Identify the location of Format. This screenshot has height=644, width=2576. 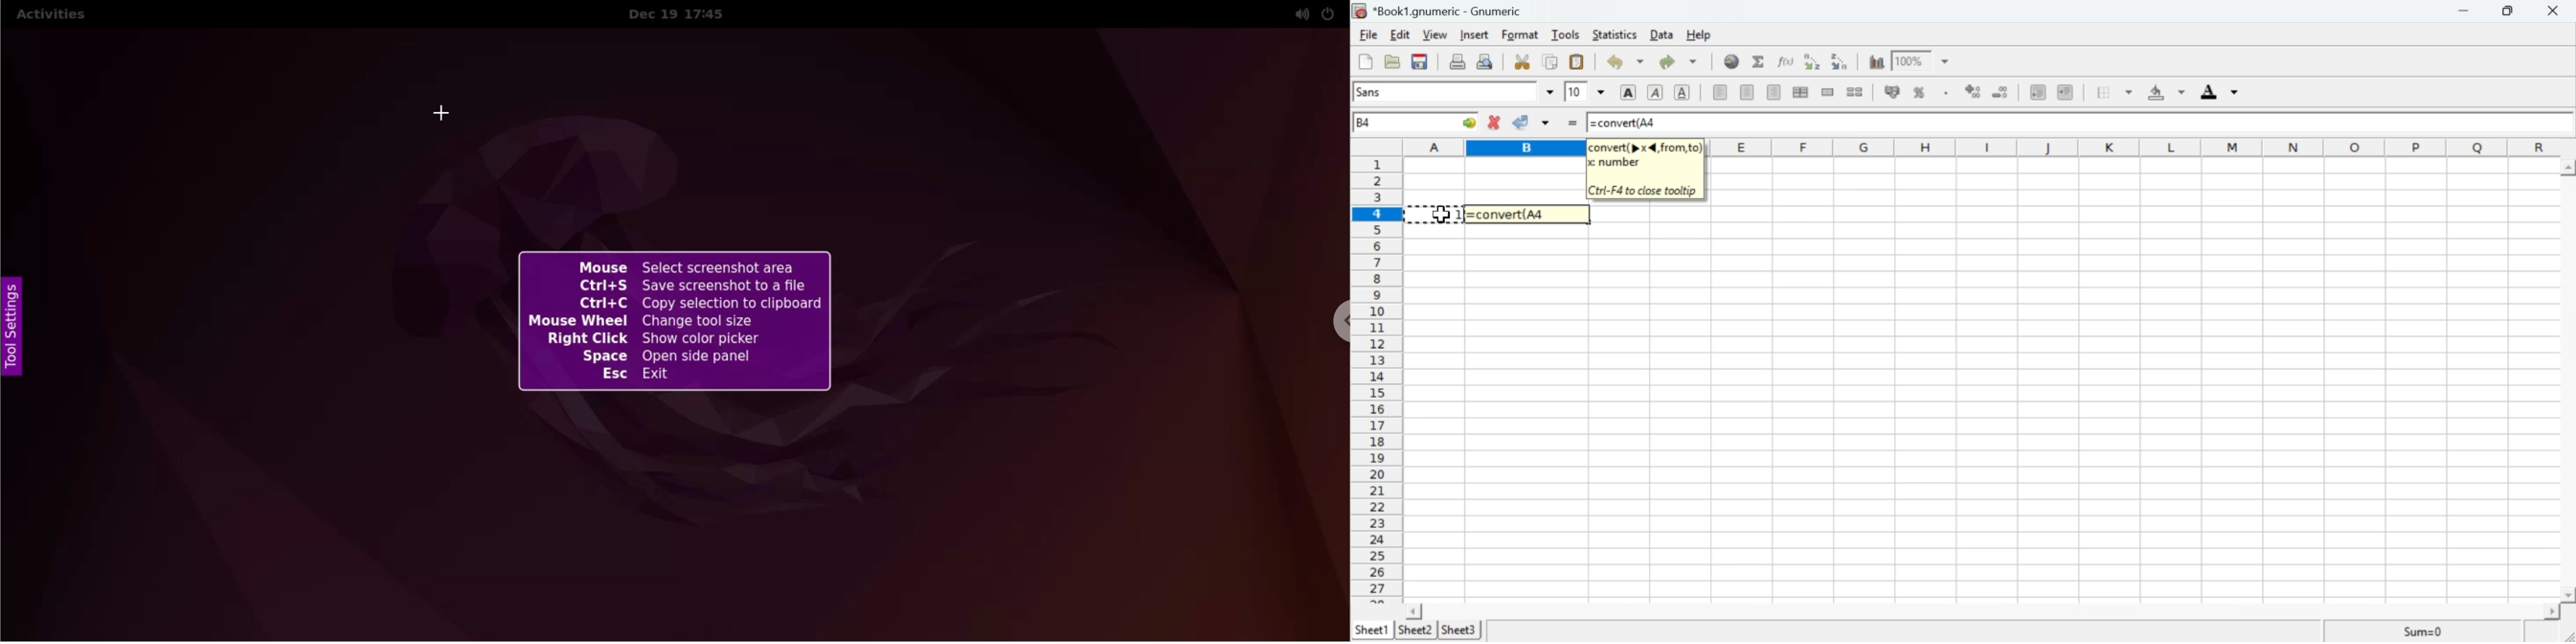
(1521, 35).